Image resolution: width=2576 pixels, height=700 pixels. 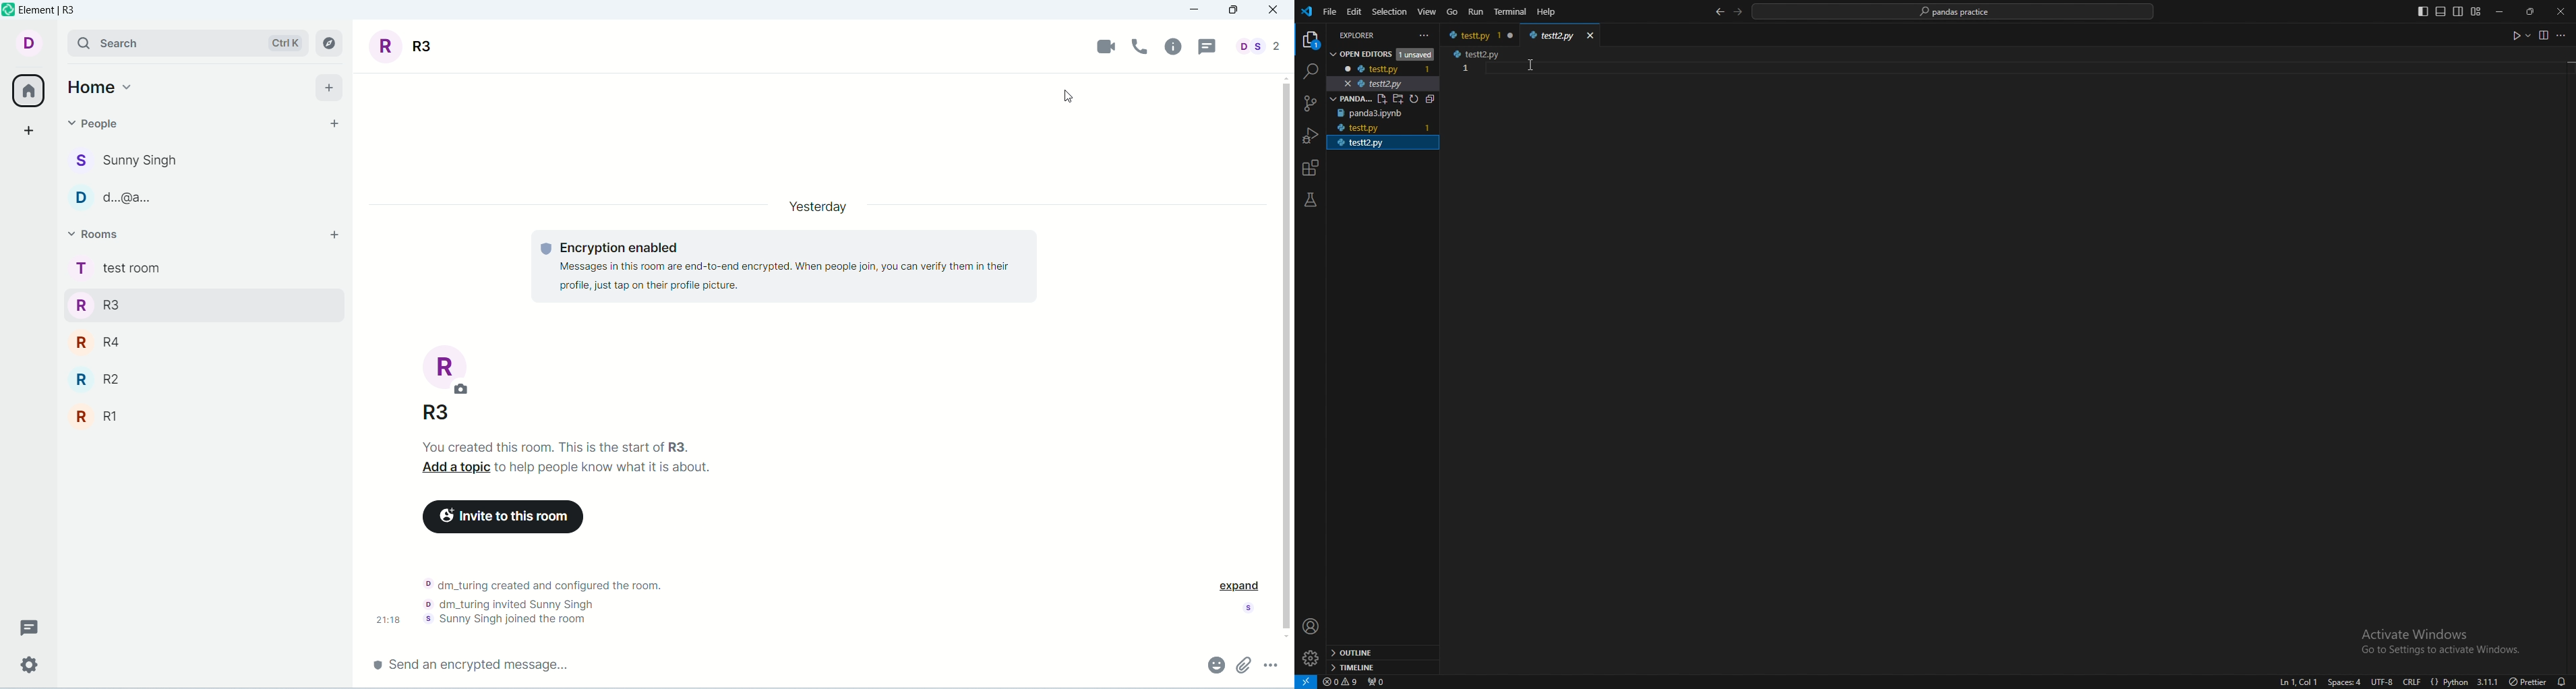 What do you see at coordinates (1381, 666) in the screenshot?
I see `timeline` at bounding box center [1381, 666].